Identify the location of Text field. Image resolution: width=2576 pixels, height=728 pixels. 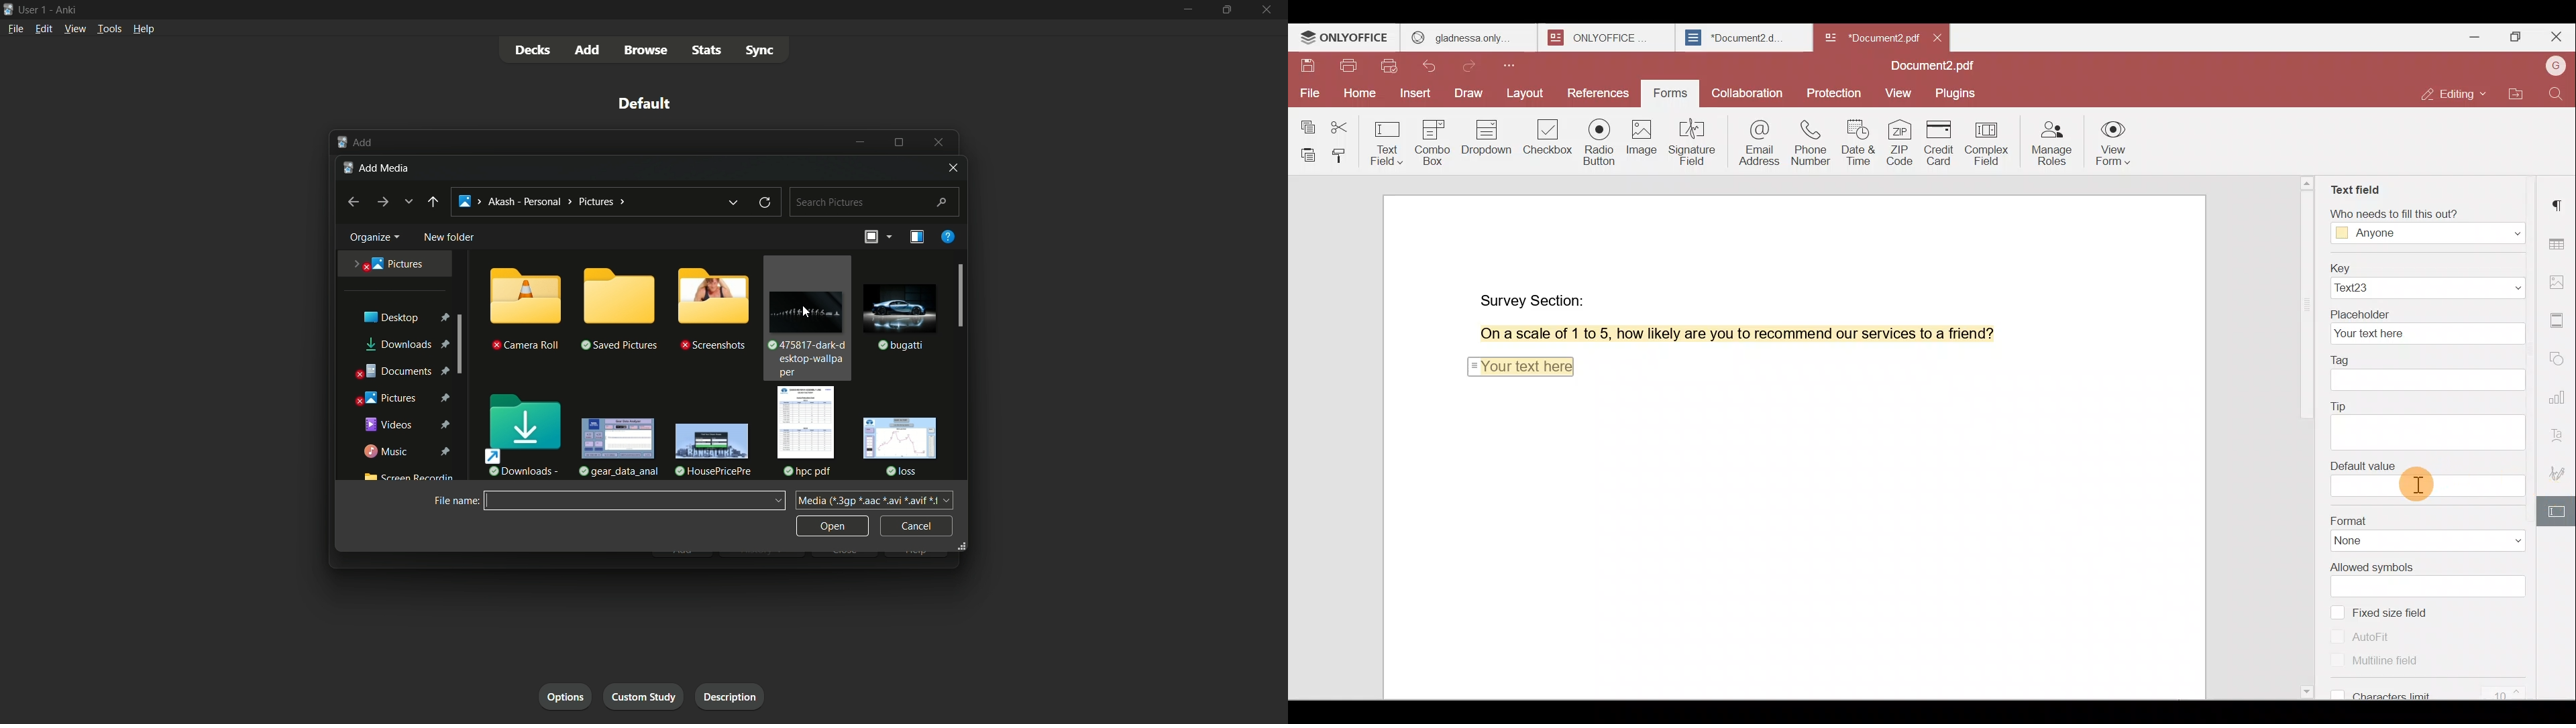
(1389, 139).